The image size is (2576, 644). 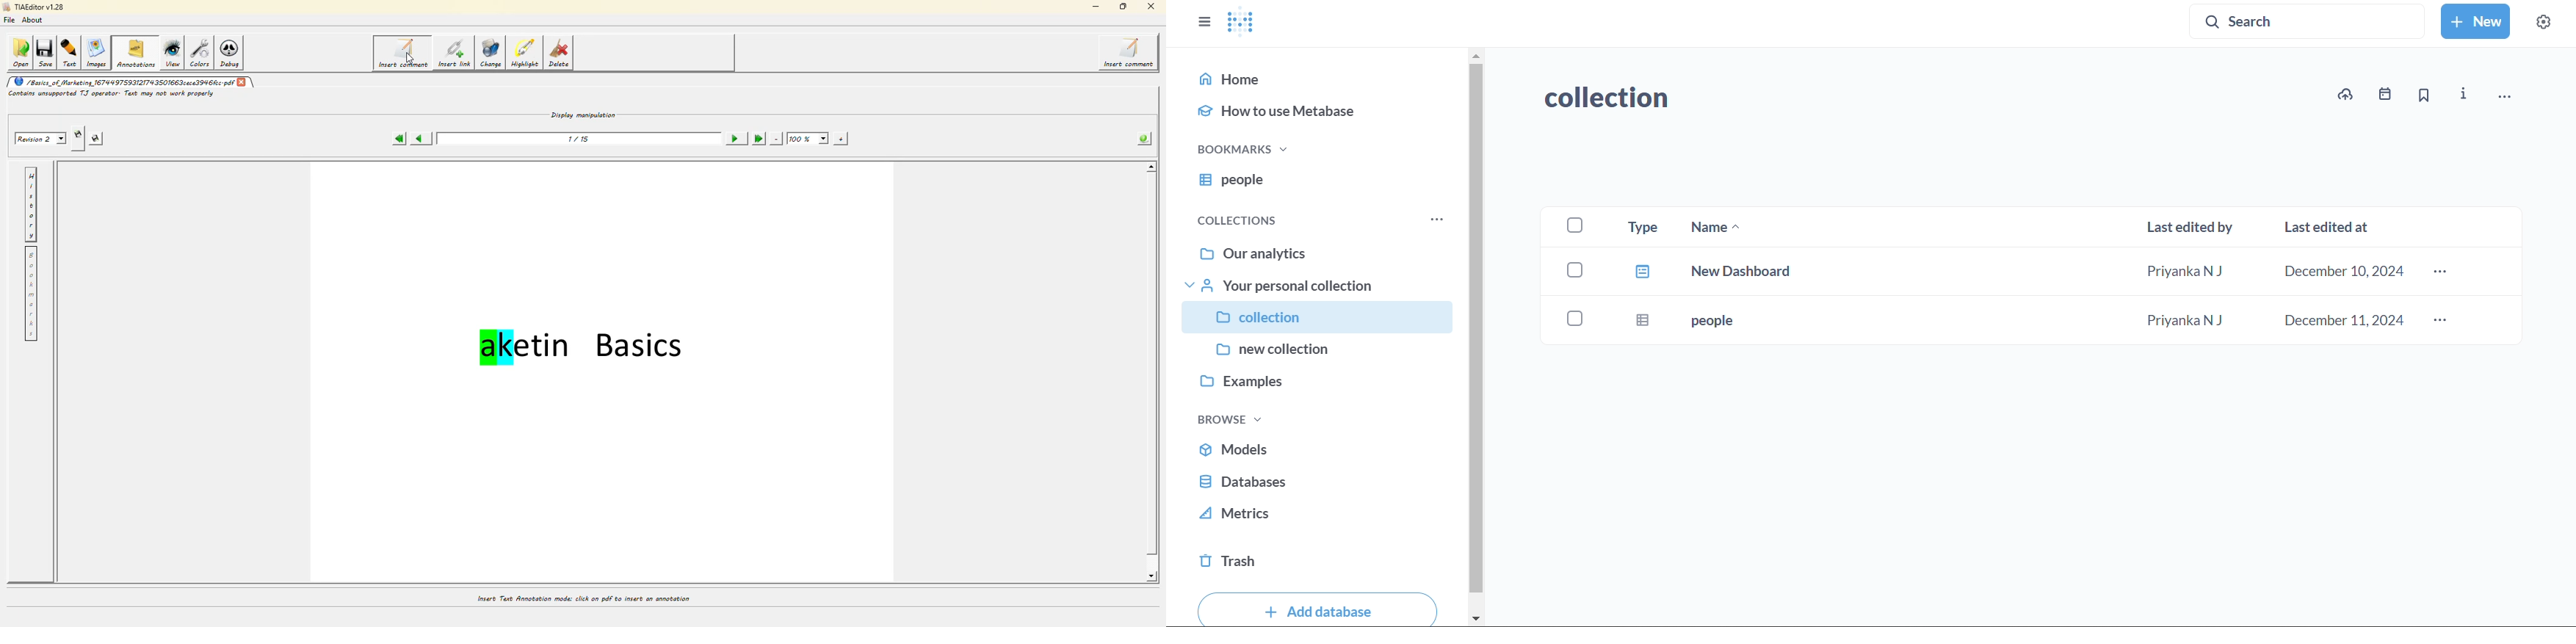 What do you see at coordinates (584, 114) in the screenshot?
I see `display manipulation` at bounding box center [584, 114].